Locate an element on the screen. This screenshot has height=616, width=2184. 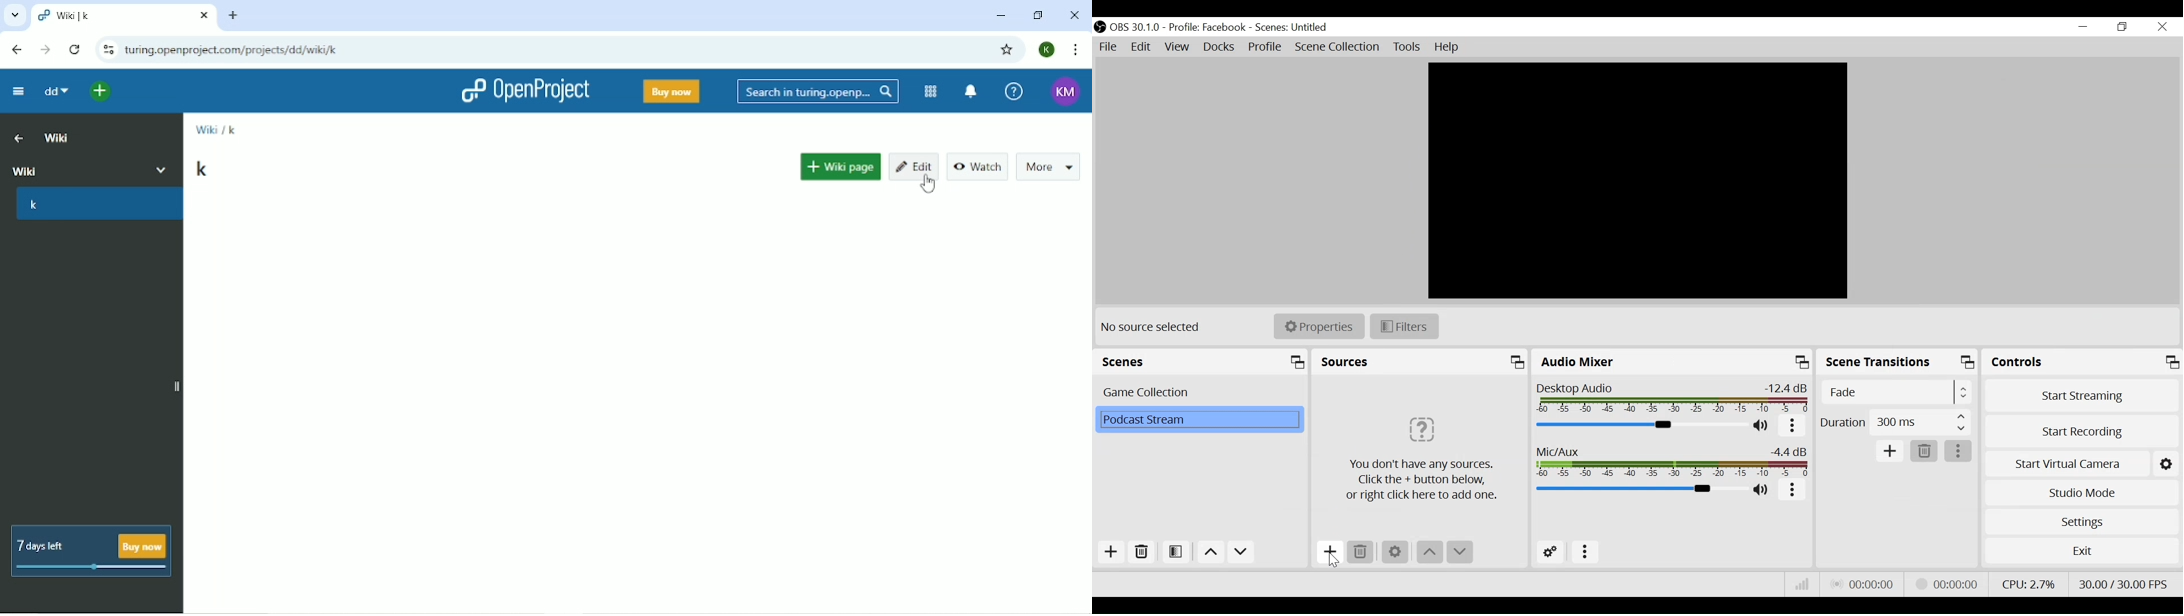
Back is located at coordinates (15, 48).